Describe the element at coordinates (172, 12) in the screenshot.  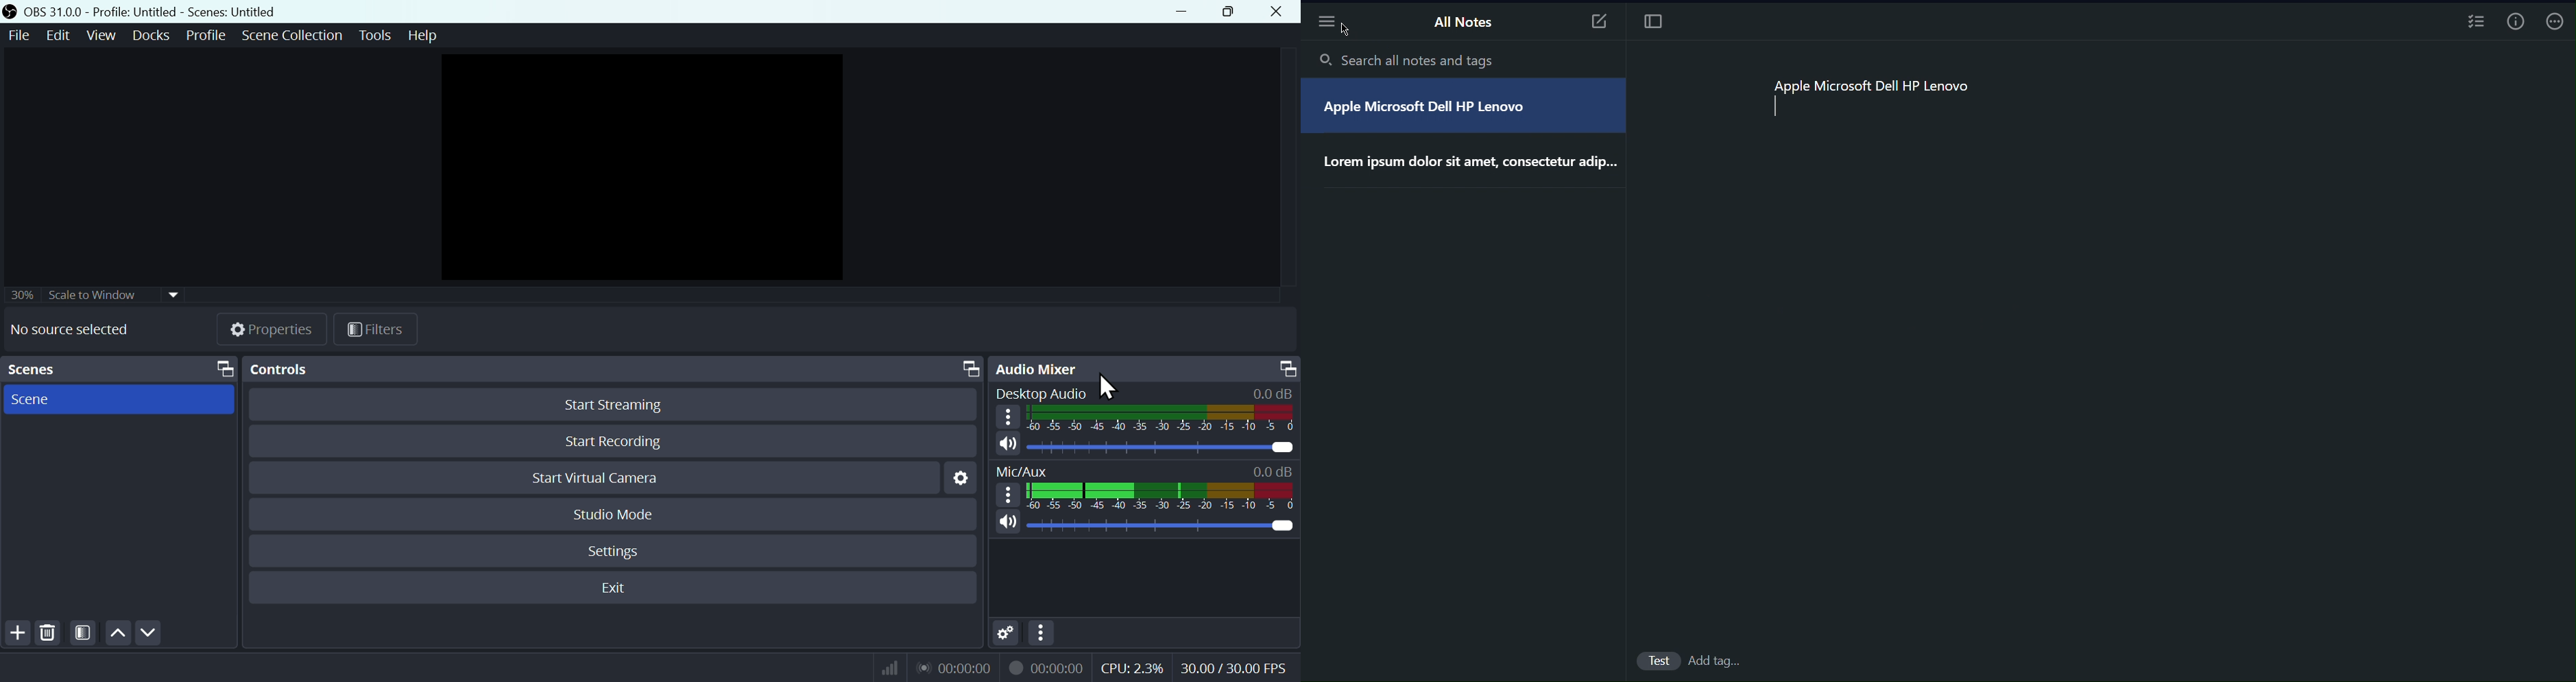
I see `OBA 31.00 - profile-Untitled - Scenes -Untitiled` at that location.